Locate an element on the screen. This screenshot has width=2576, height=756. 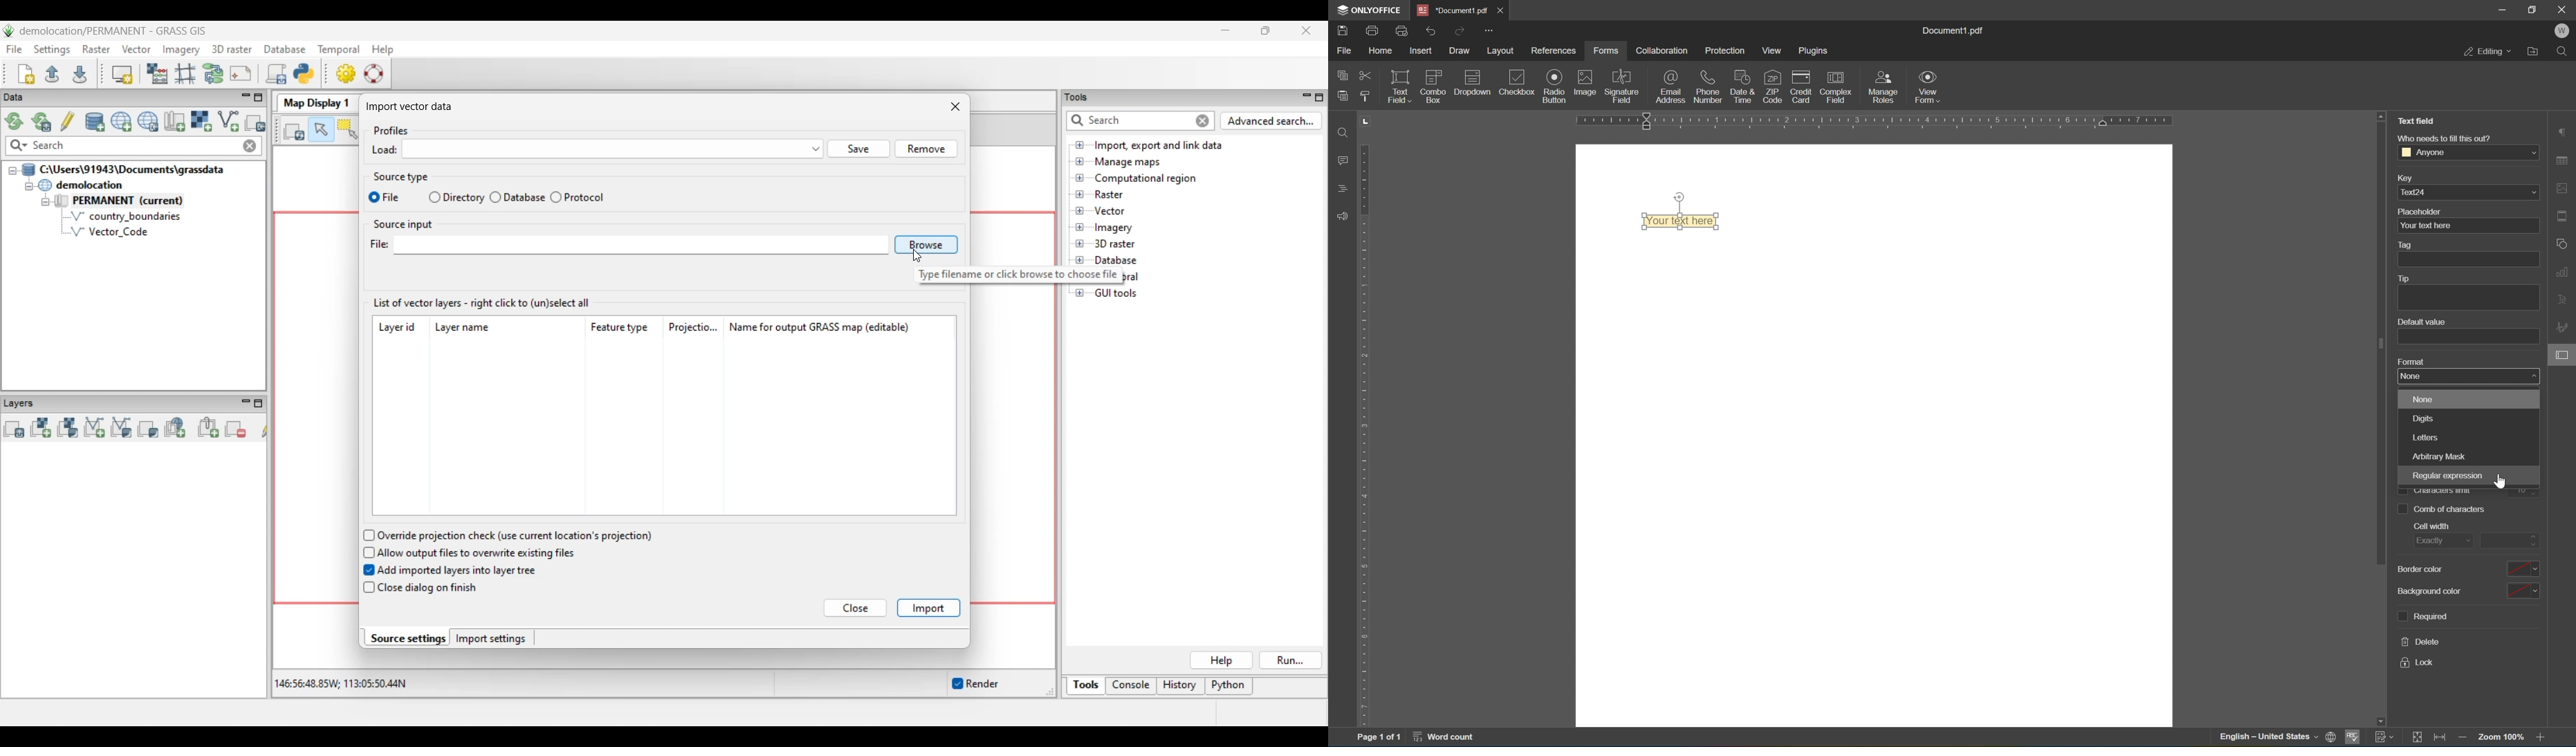
comment is located at coordinates (1340, 160).